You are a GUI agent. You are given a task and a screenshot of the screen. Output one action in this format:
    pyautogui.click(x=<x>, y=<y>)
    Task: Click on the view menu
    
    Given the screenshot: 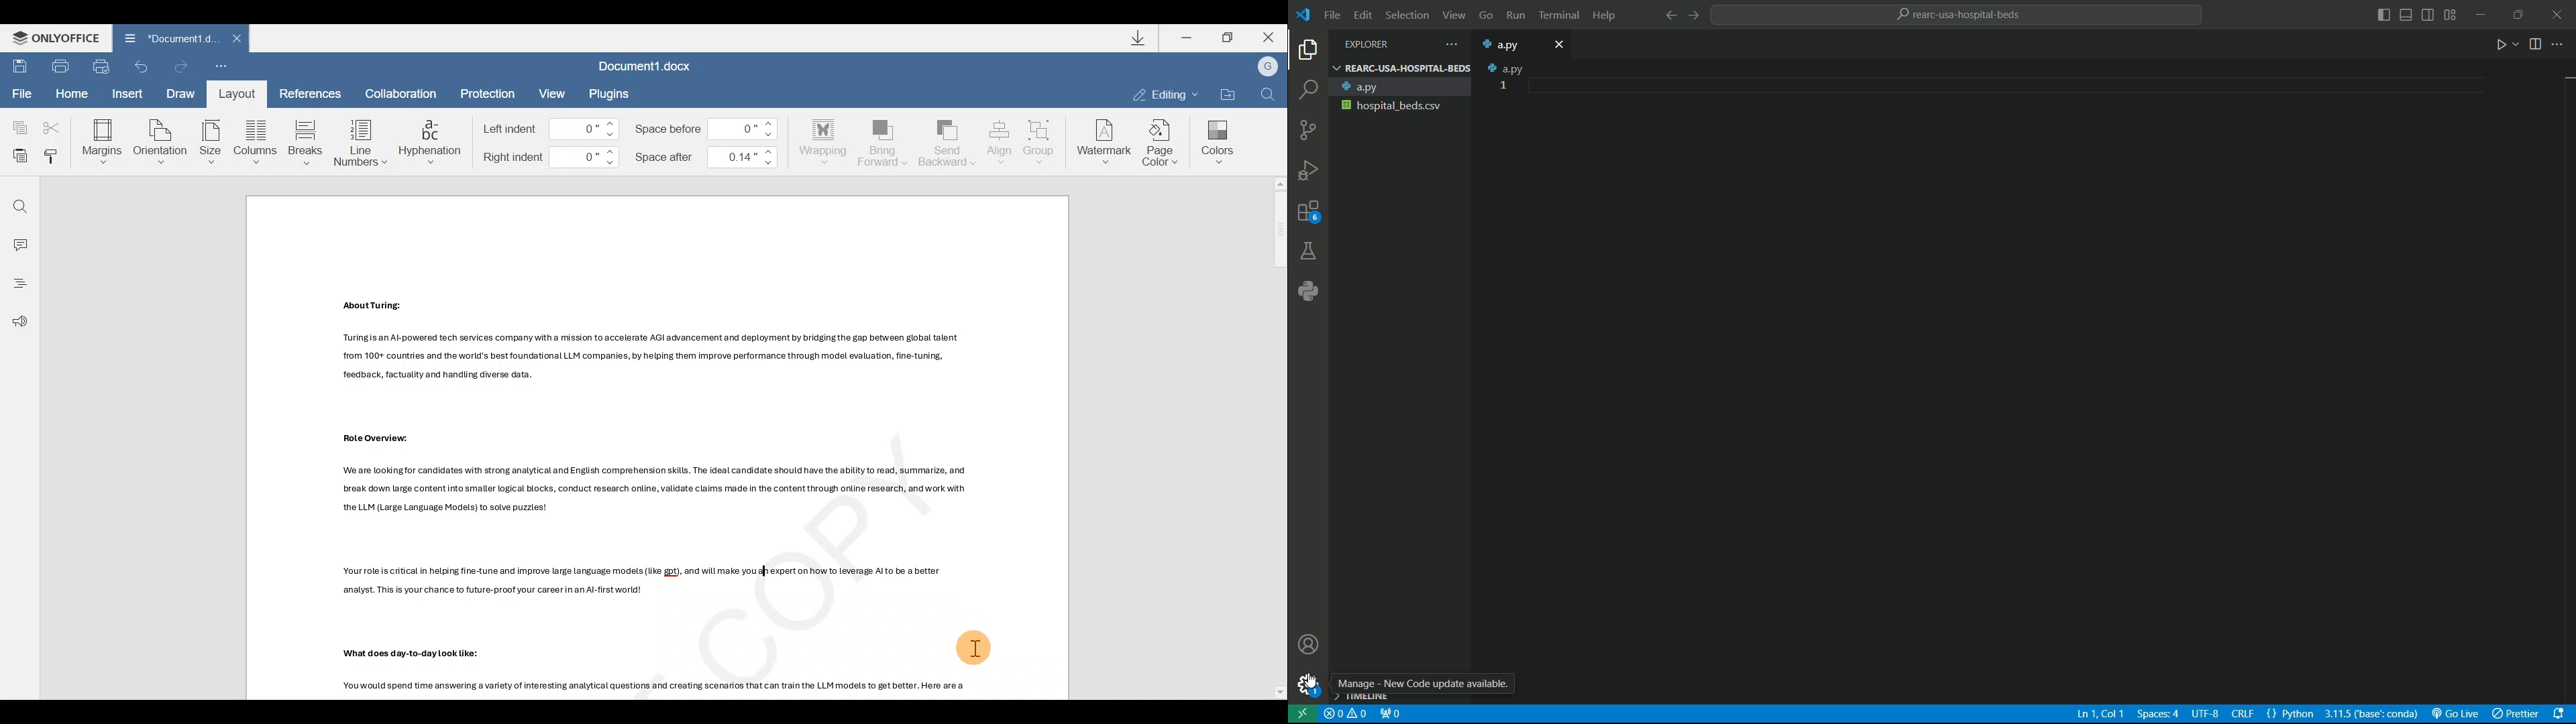 What is the action you would take?
    pyautogui.click(x=1451, y=15)
    